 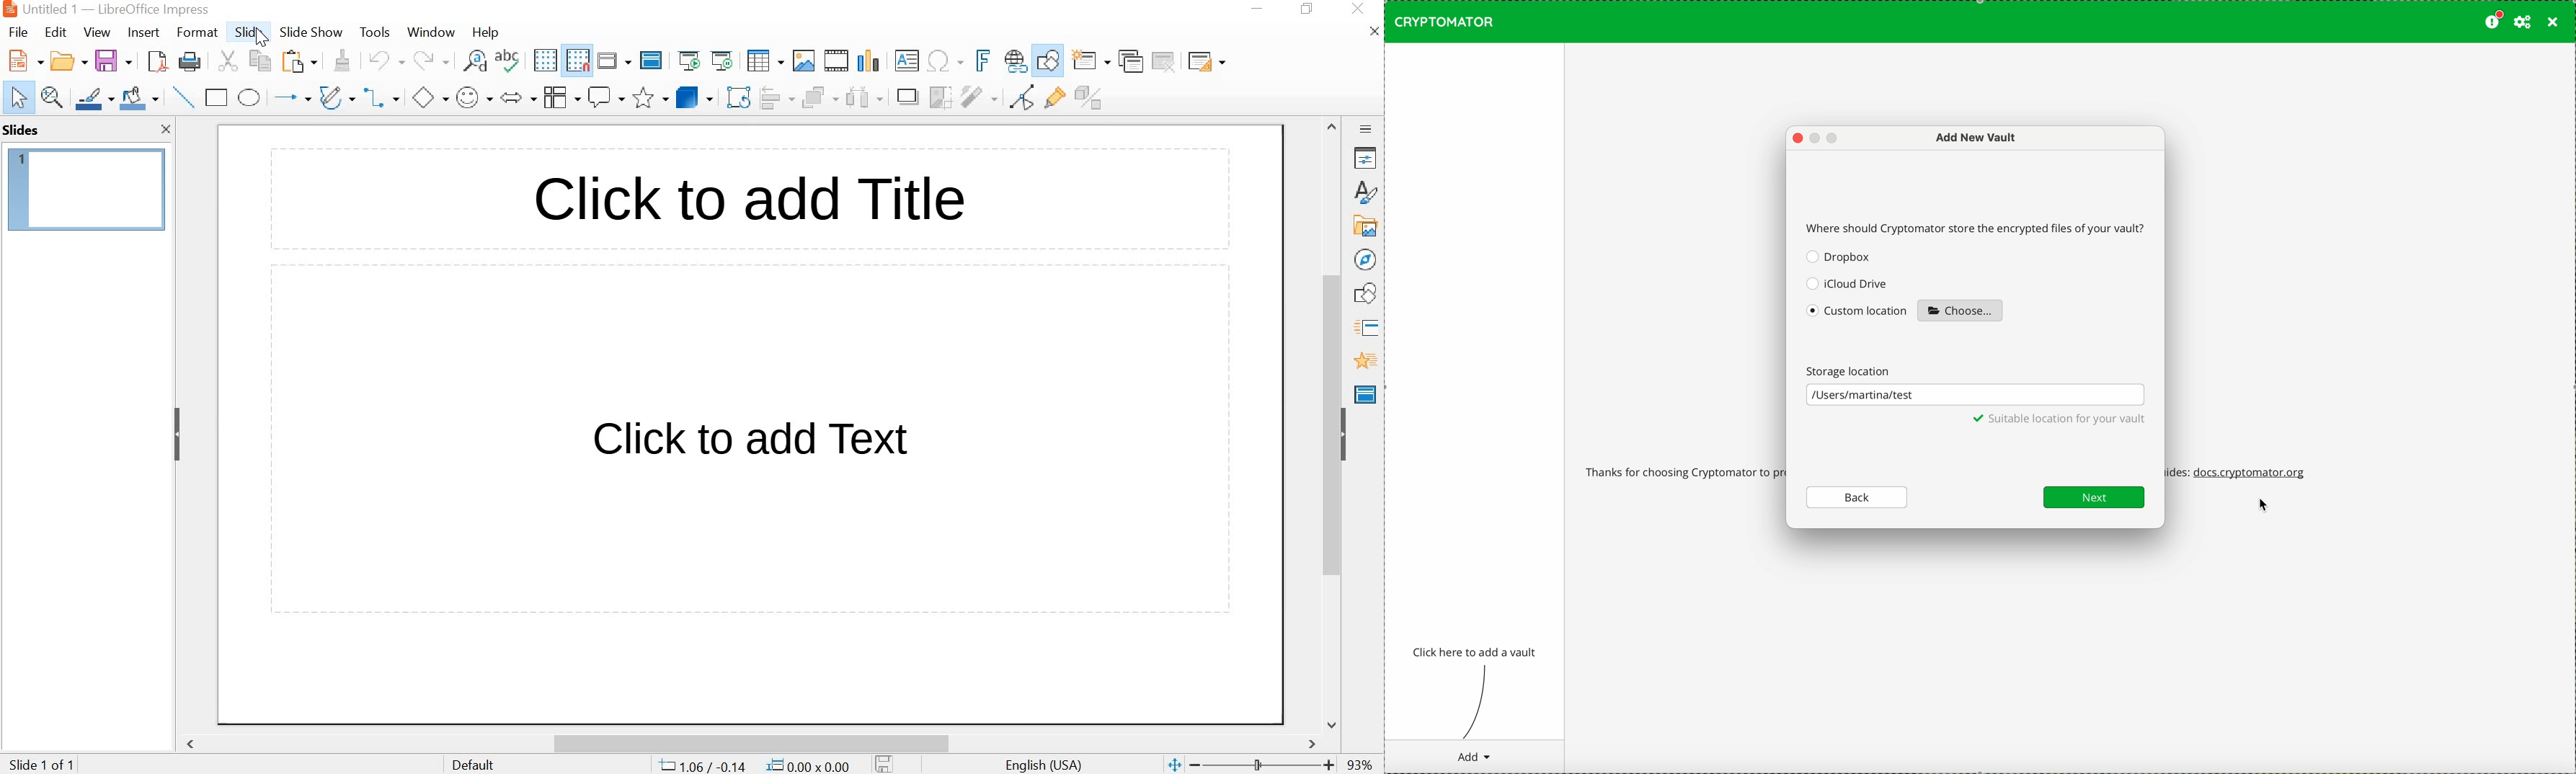 What do you see at coordinates (22, 61) in the screenshot?
I see `NEW` at bounding box center [22, 61].